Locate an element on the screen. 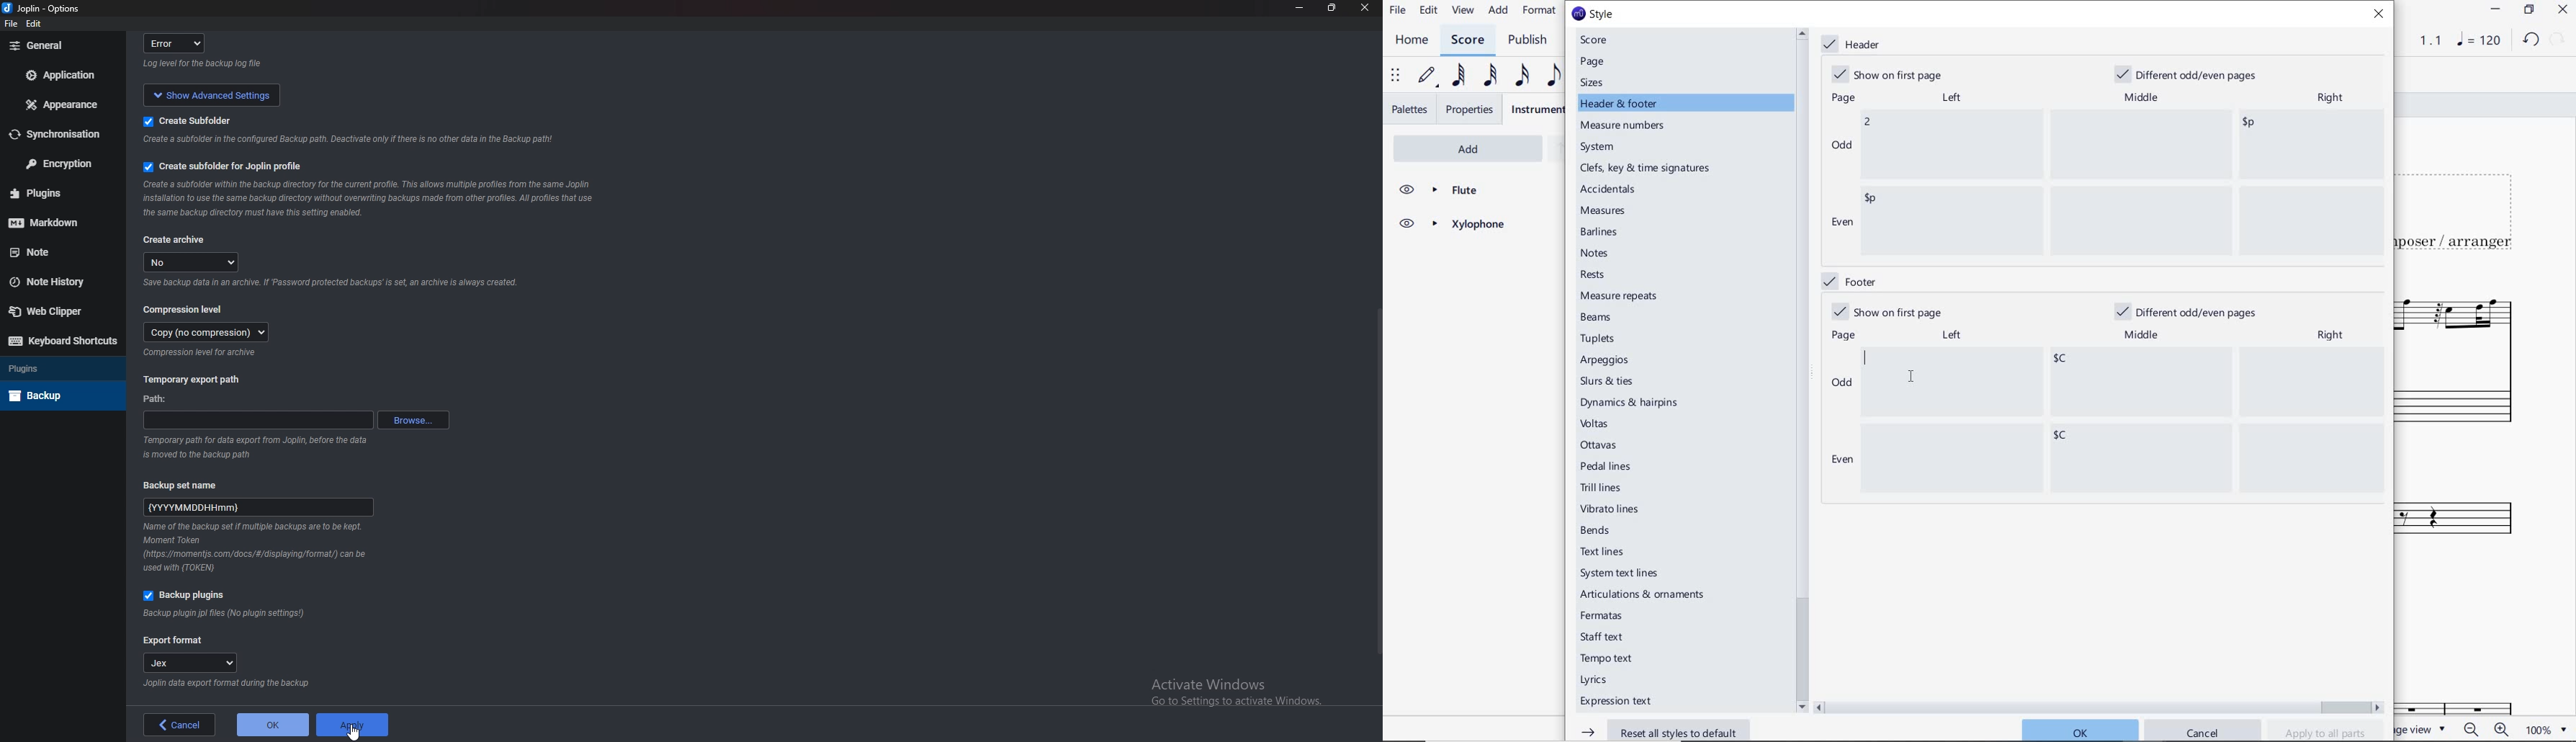  pedal lines is located at coordinates (1607, 466).